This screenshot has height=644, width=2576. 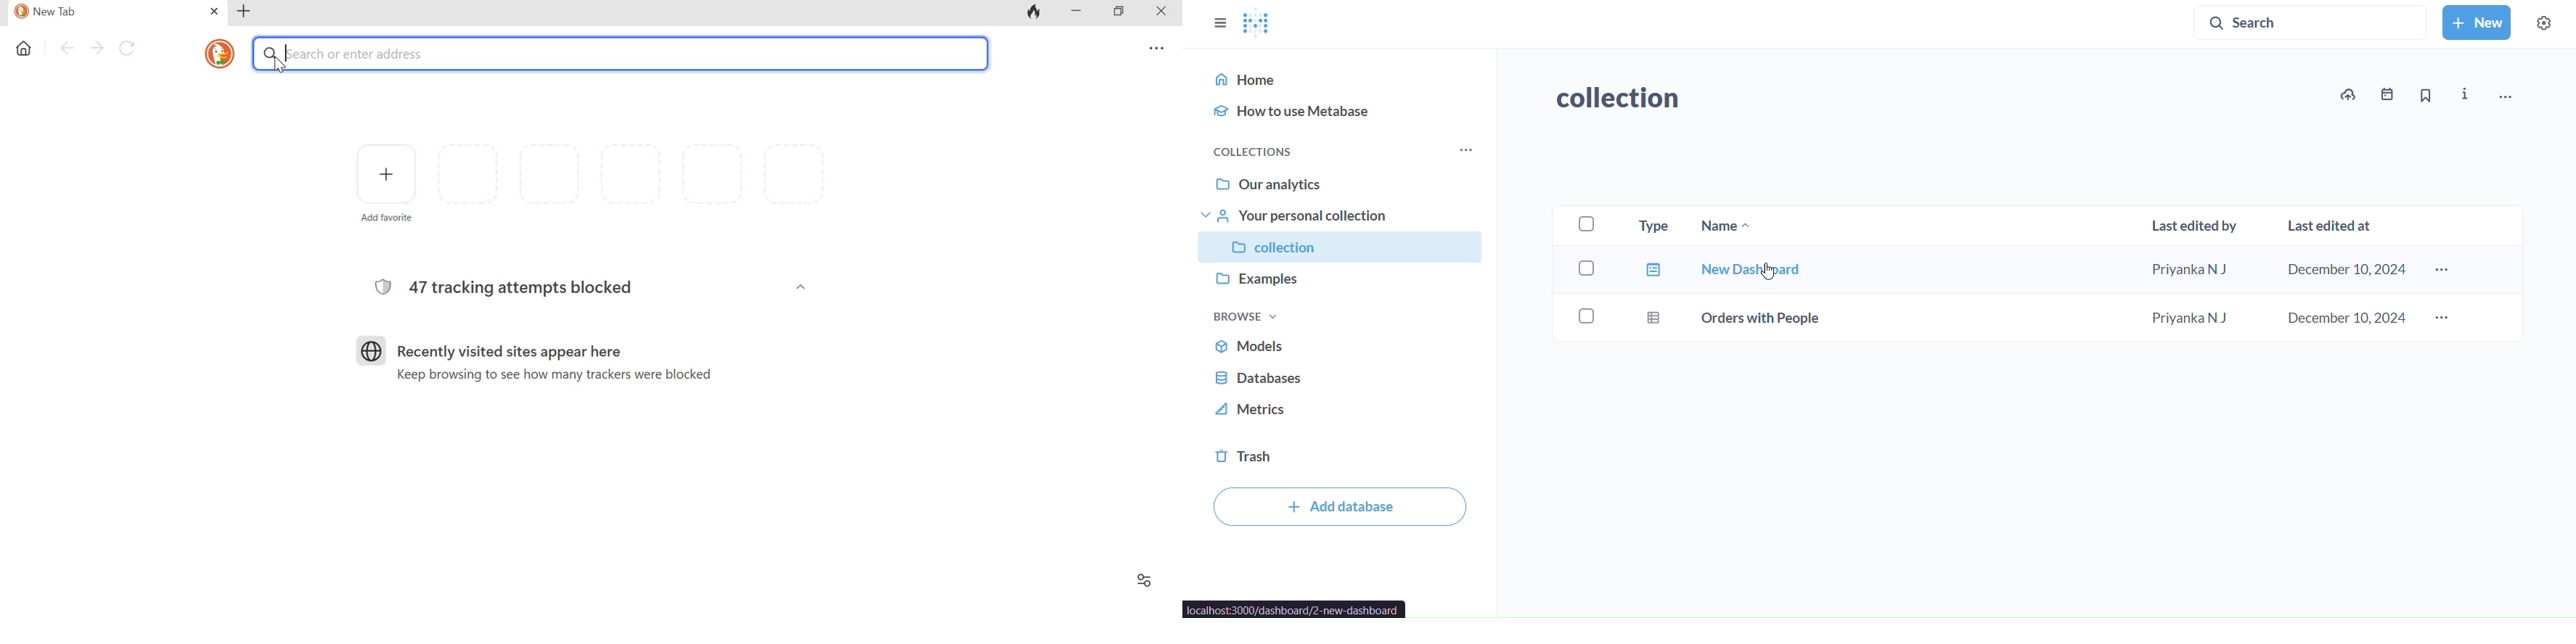 What do you see at coordinates (1342, 455) in the screenshot?
I see `trash` at bounding box center [1342, 455].